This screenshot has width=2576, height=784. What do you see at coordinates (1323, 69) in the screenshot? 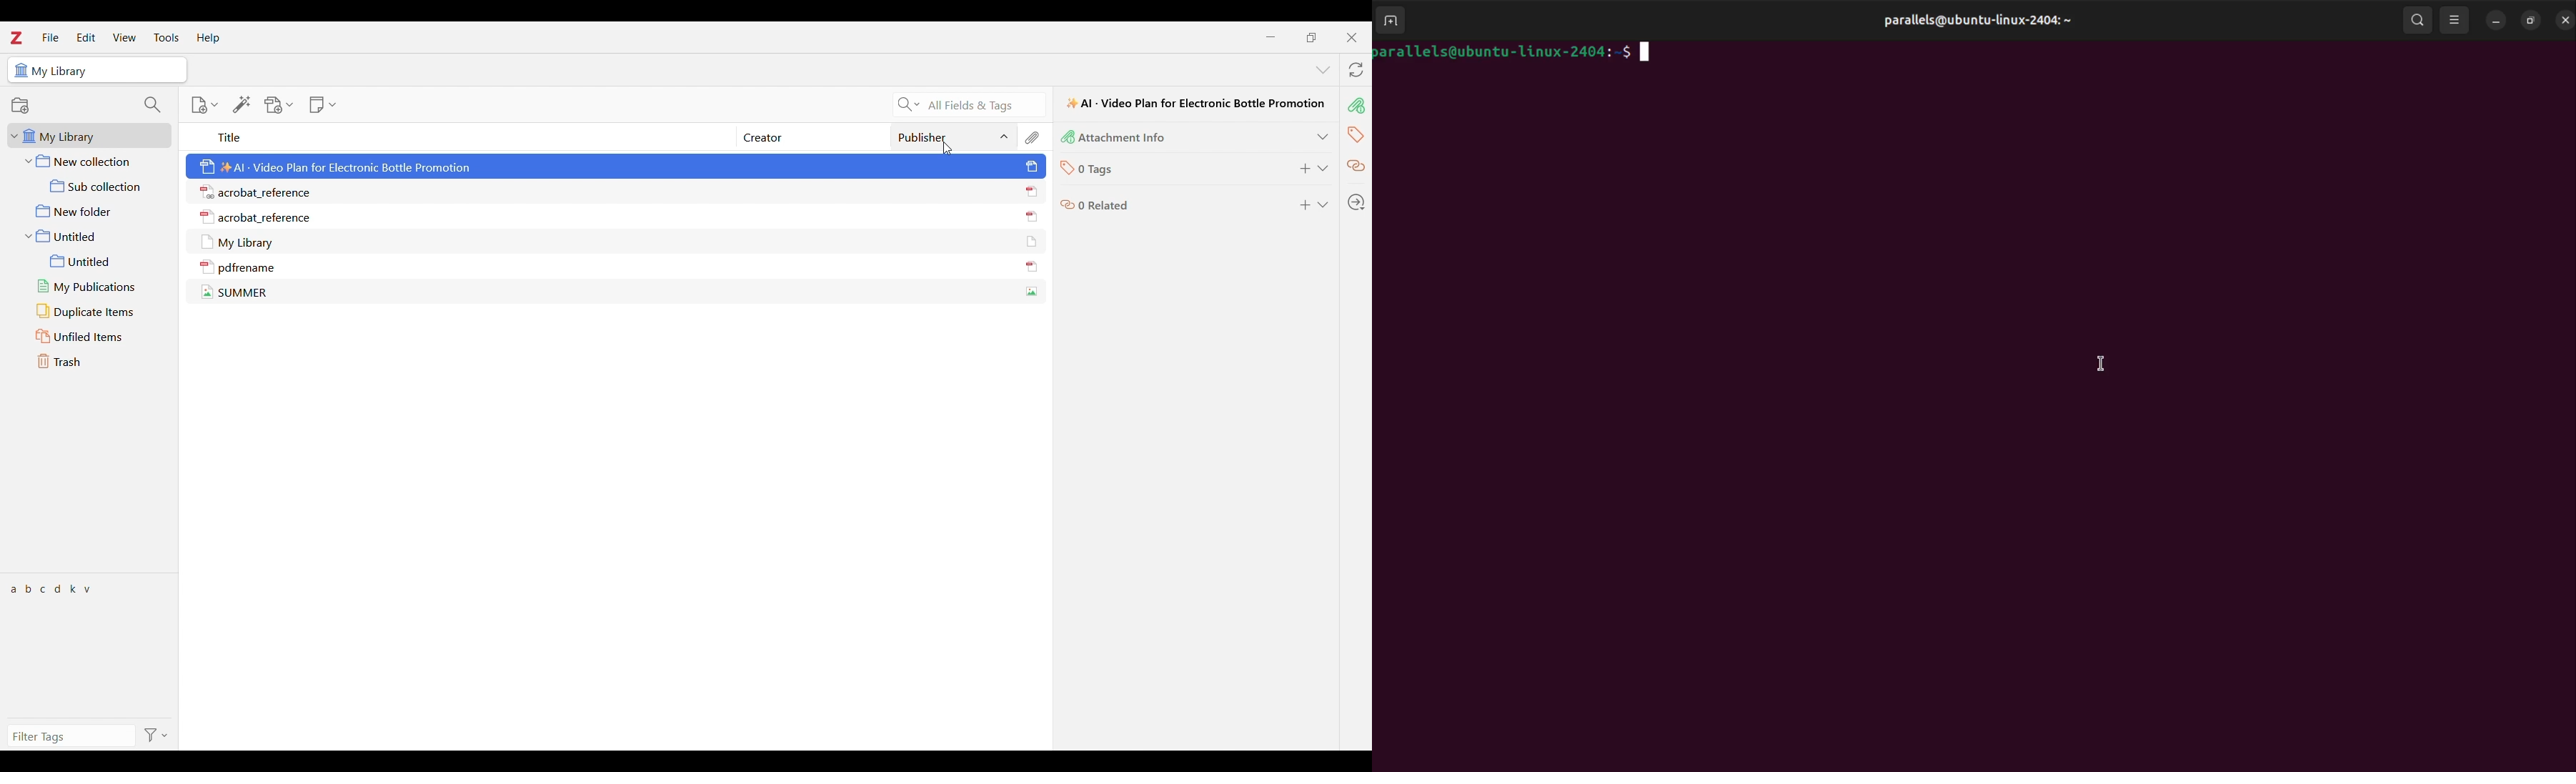
I see `List all tabs` at bounding box center [1323, 69].